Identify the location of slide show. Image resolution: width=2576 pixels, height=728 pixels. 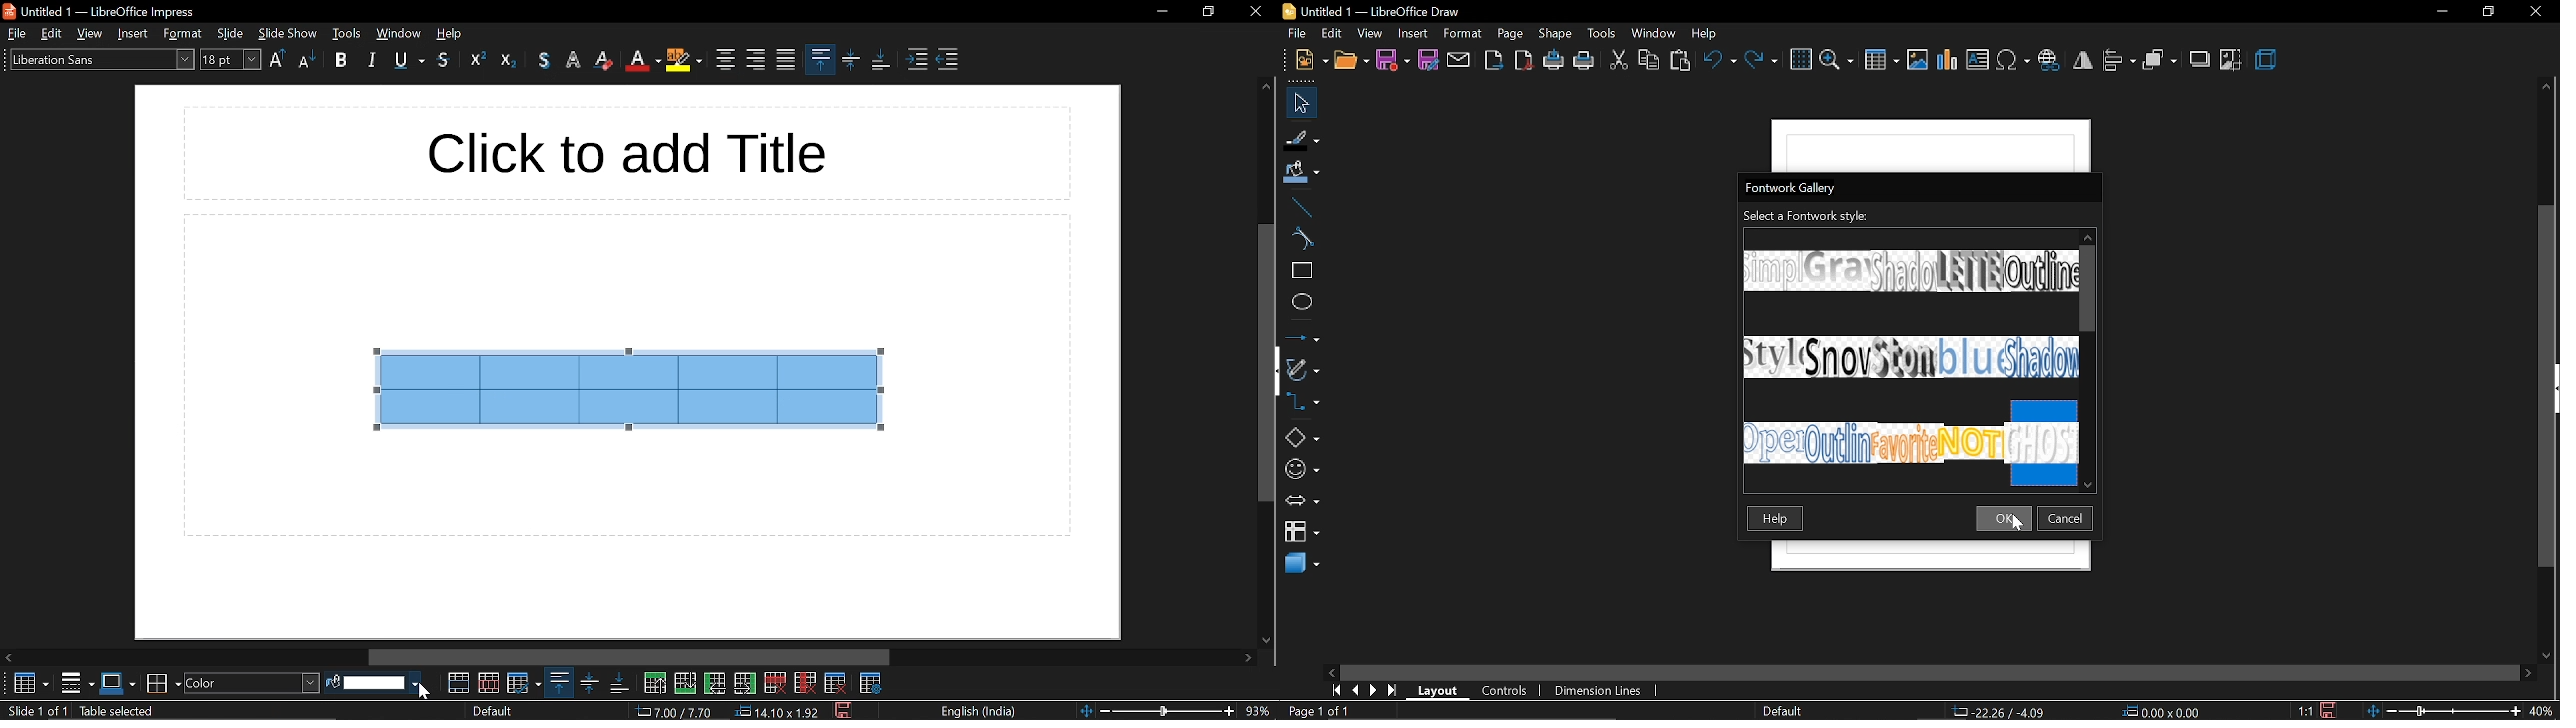
(289, 33).